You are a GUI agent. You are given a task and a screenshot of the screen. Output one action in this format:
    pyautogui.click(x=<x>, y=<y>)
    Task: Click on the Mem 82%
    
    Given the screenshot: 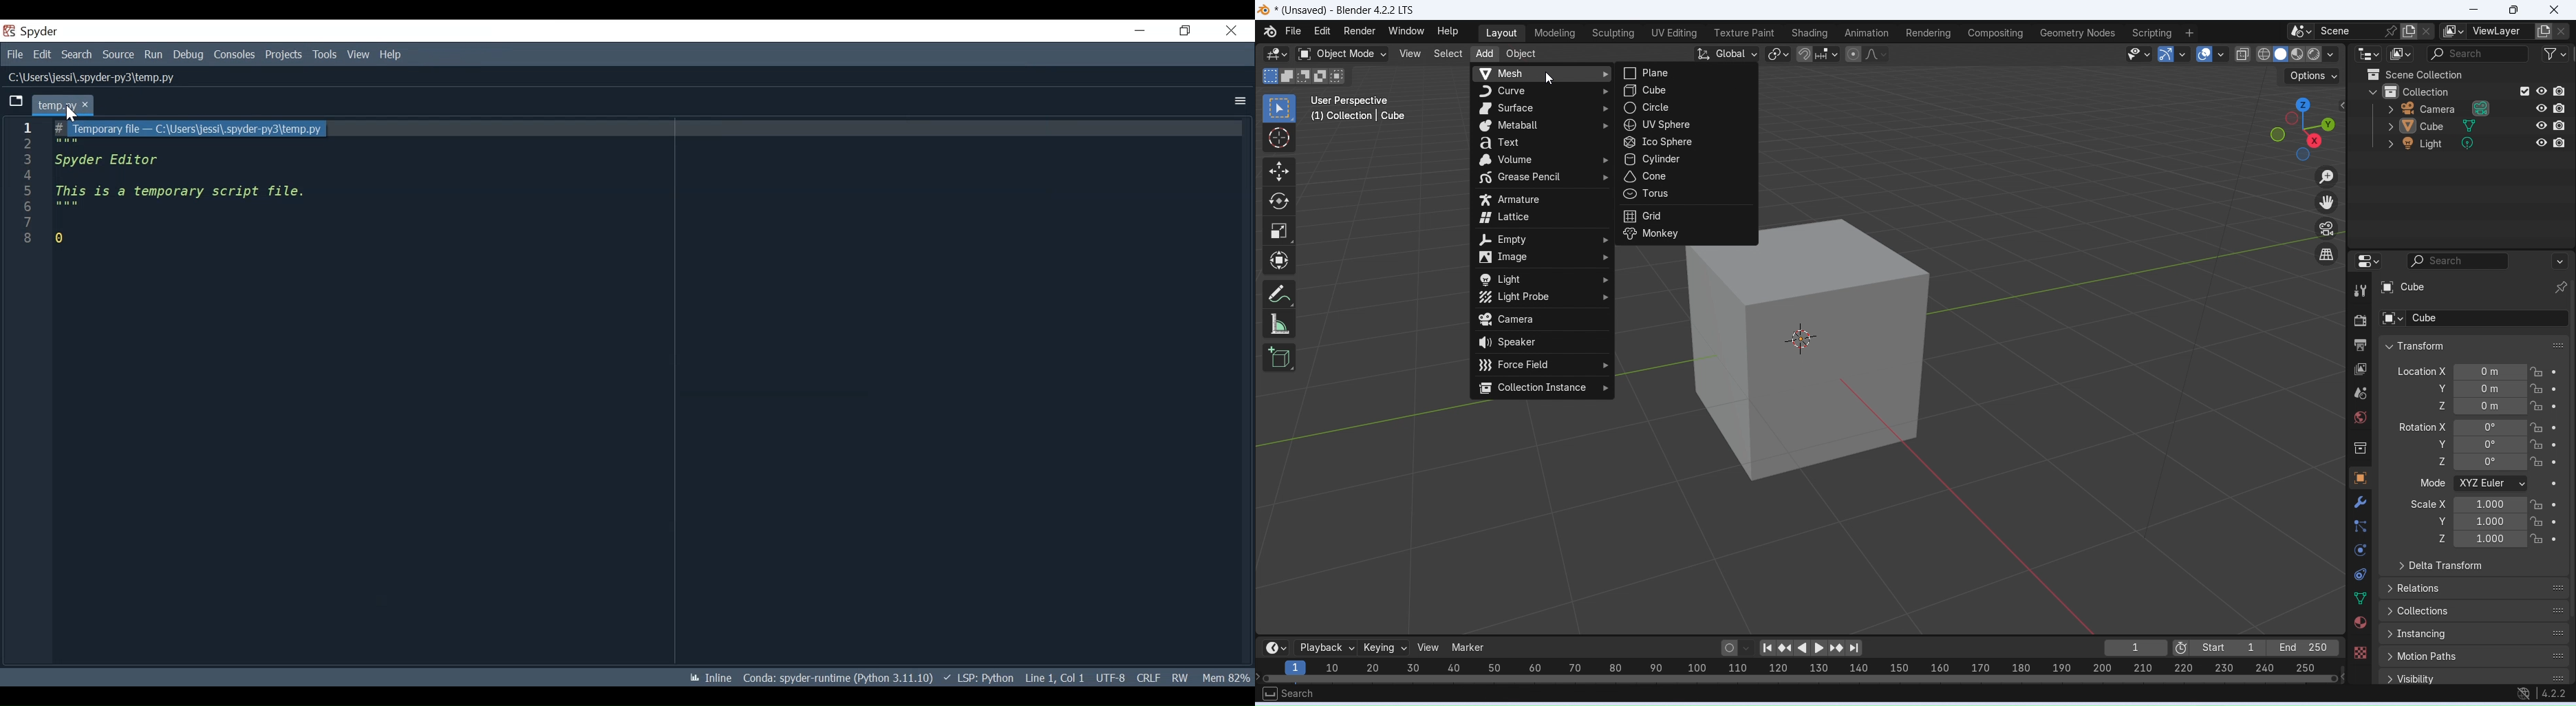 What is the action you would take?
    pyautogui.click(x=1226, y=675)
    